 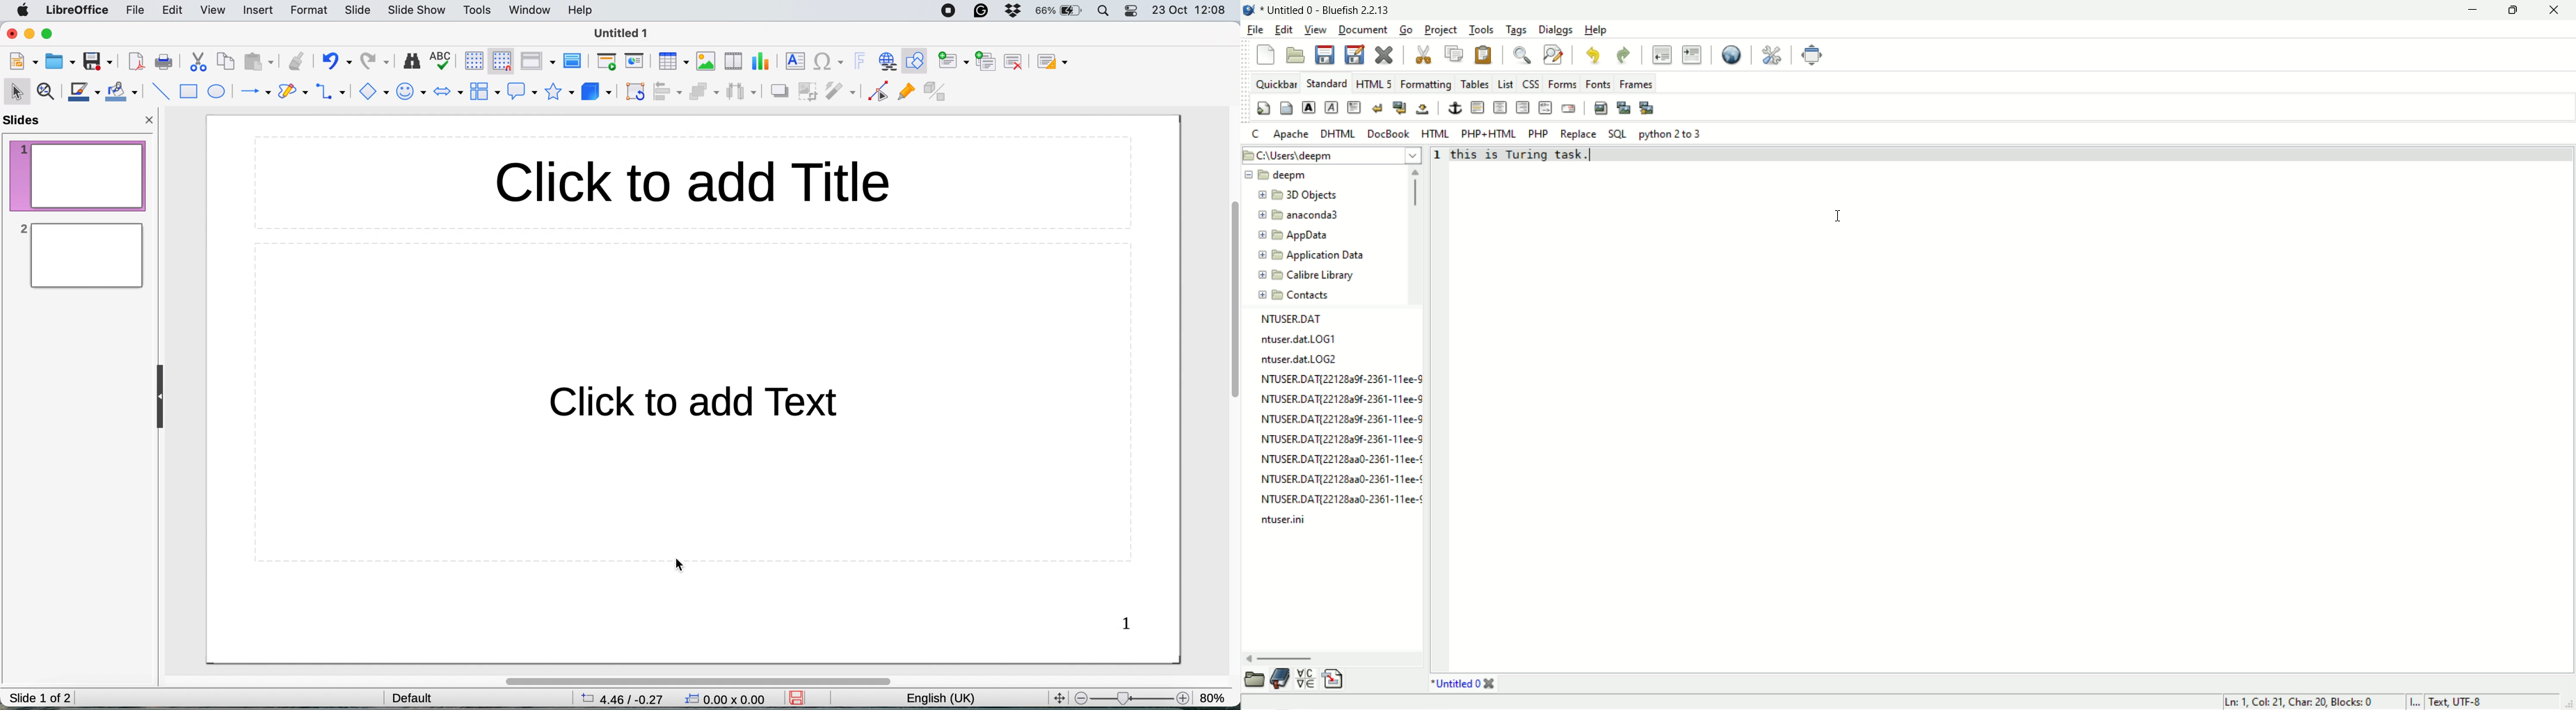 I want to click on fill color, so click(x=124, y=92).